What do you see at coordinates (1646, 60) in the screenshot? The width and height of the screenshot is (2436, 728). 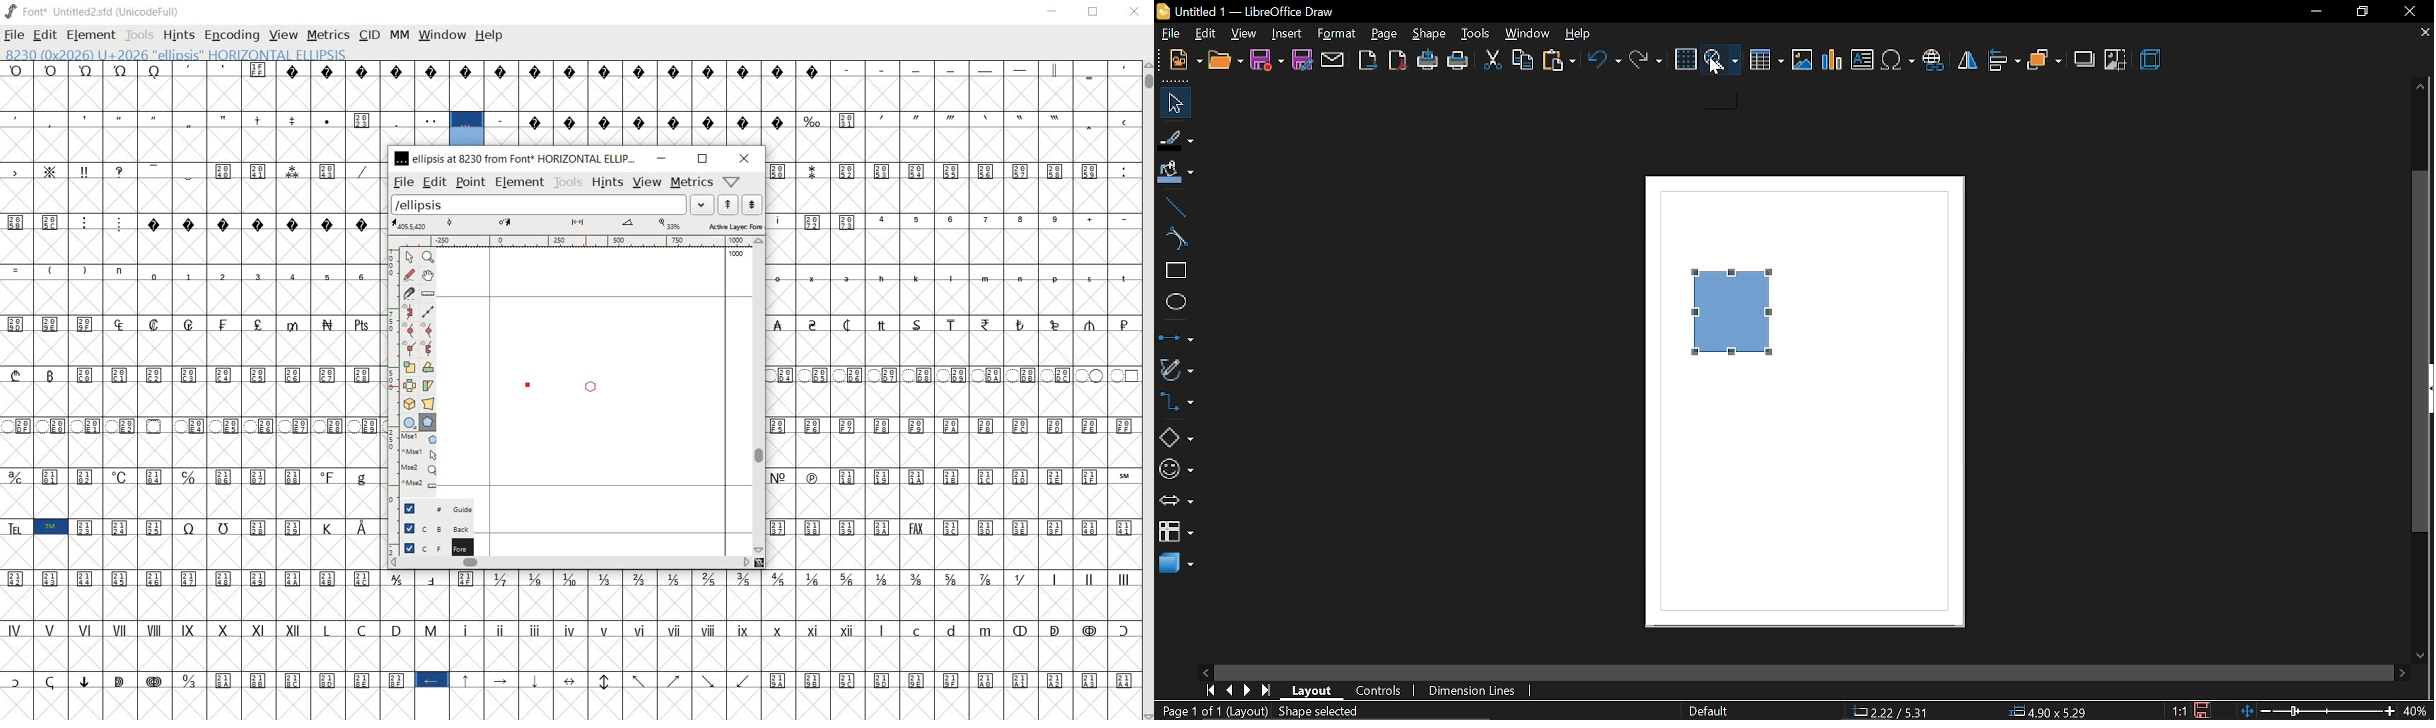 I see `redo` at bounding box center [1646, 60].